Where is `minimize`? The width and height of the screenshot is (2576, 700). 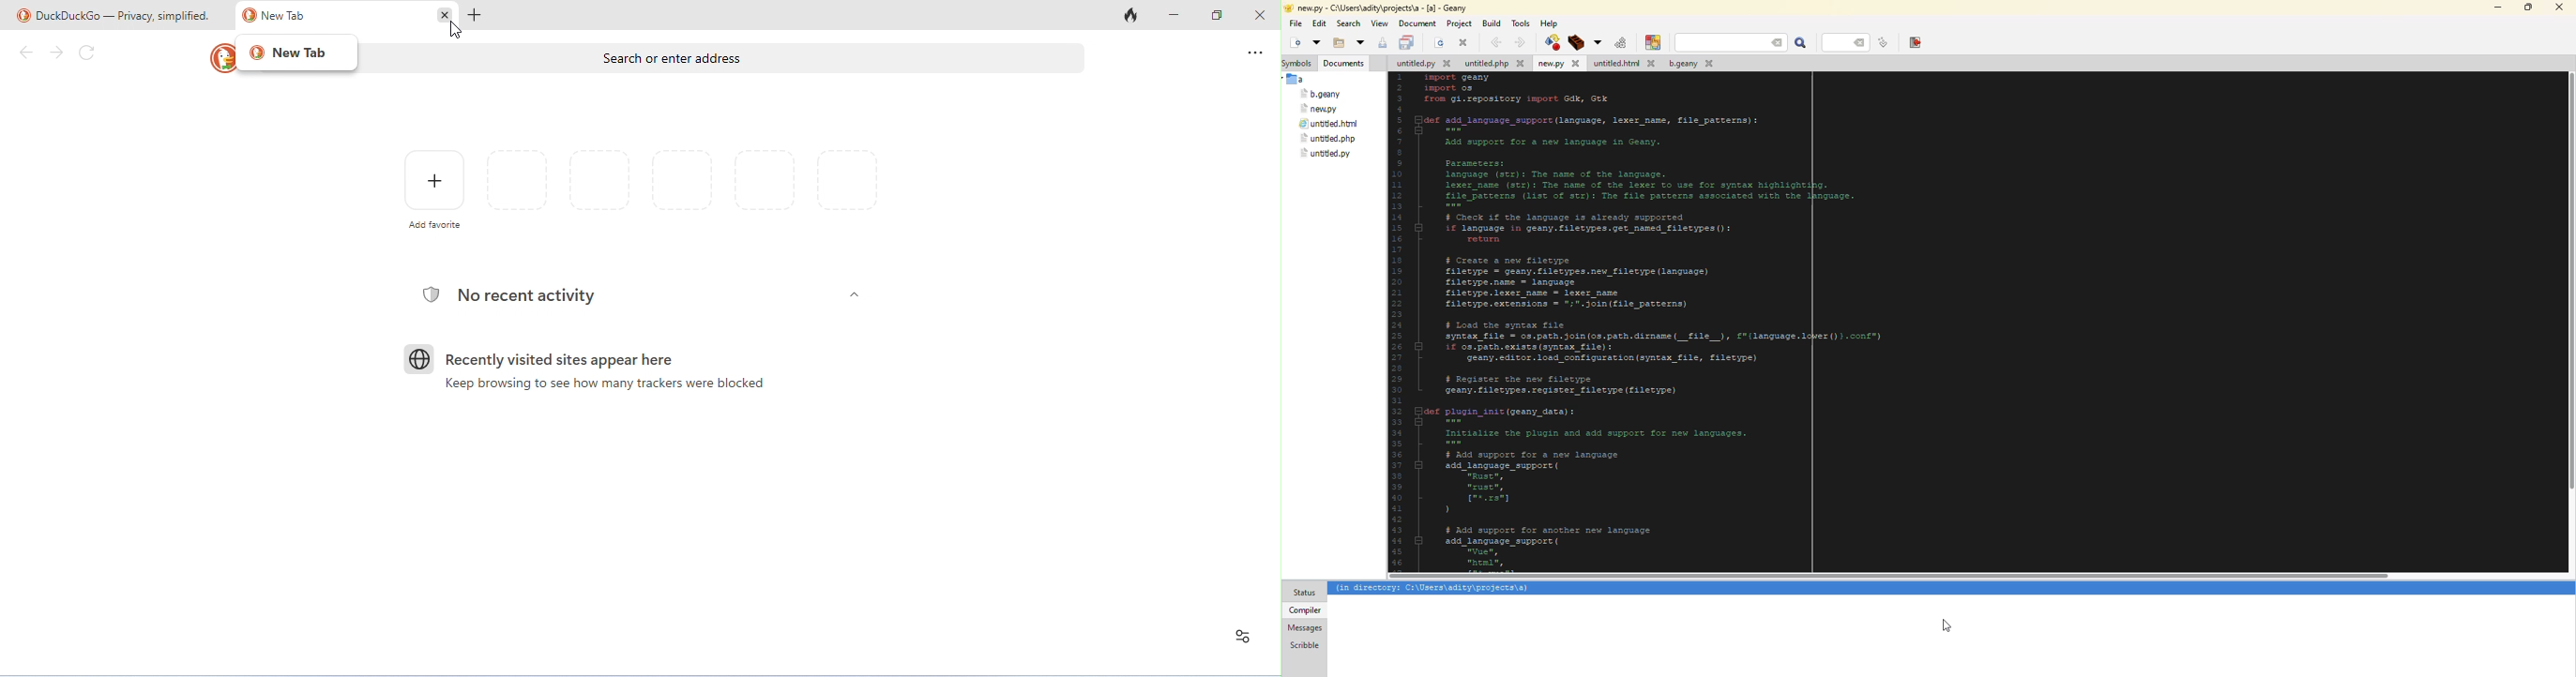
minimize is located at coordinates (1175, 16).